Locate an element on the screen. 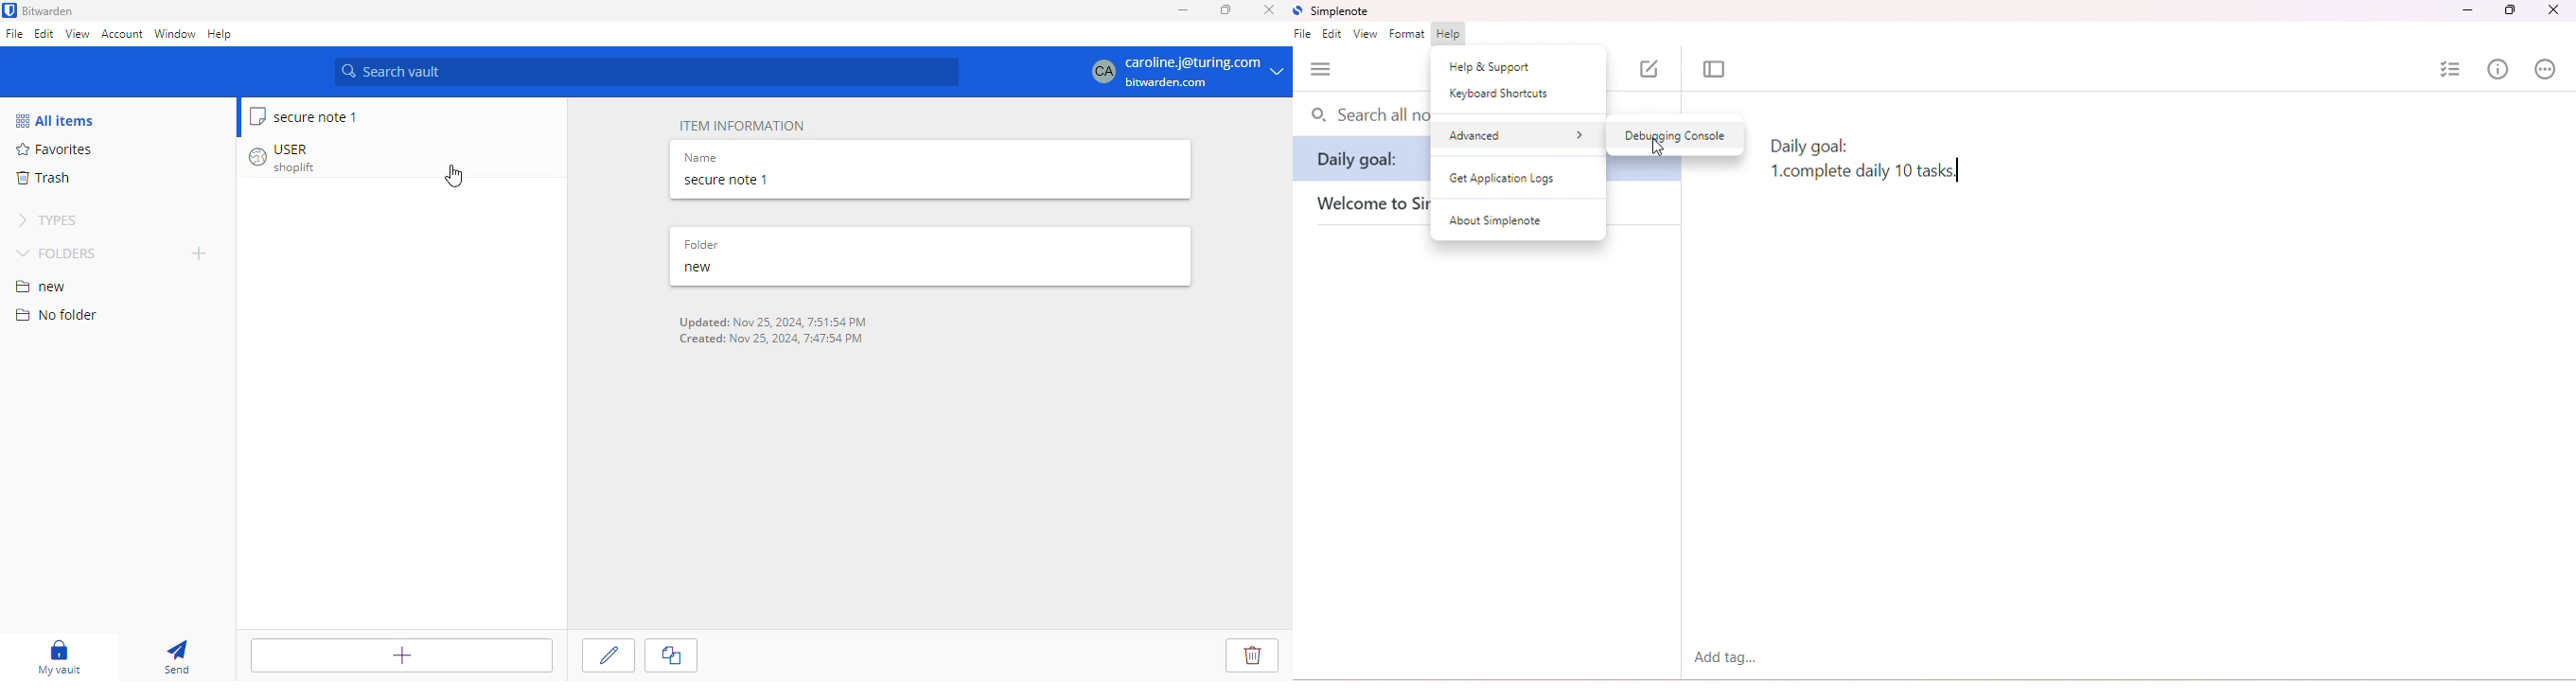 The image size is (2576, 700). cursor movement is located at coordinates (1659, 147).